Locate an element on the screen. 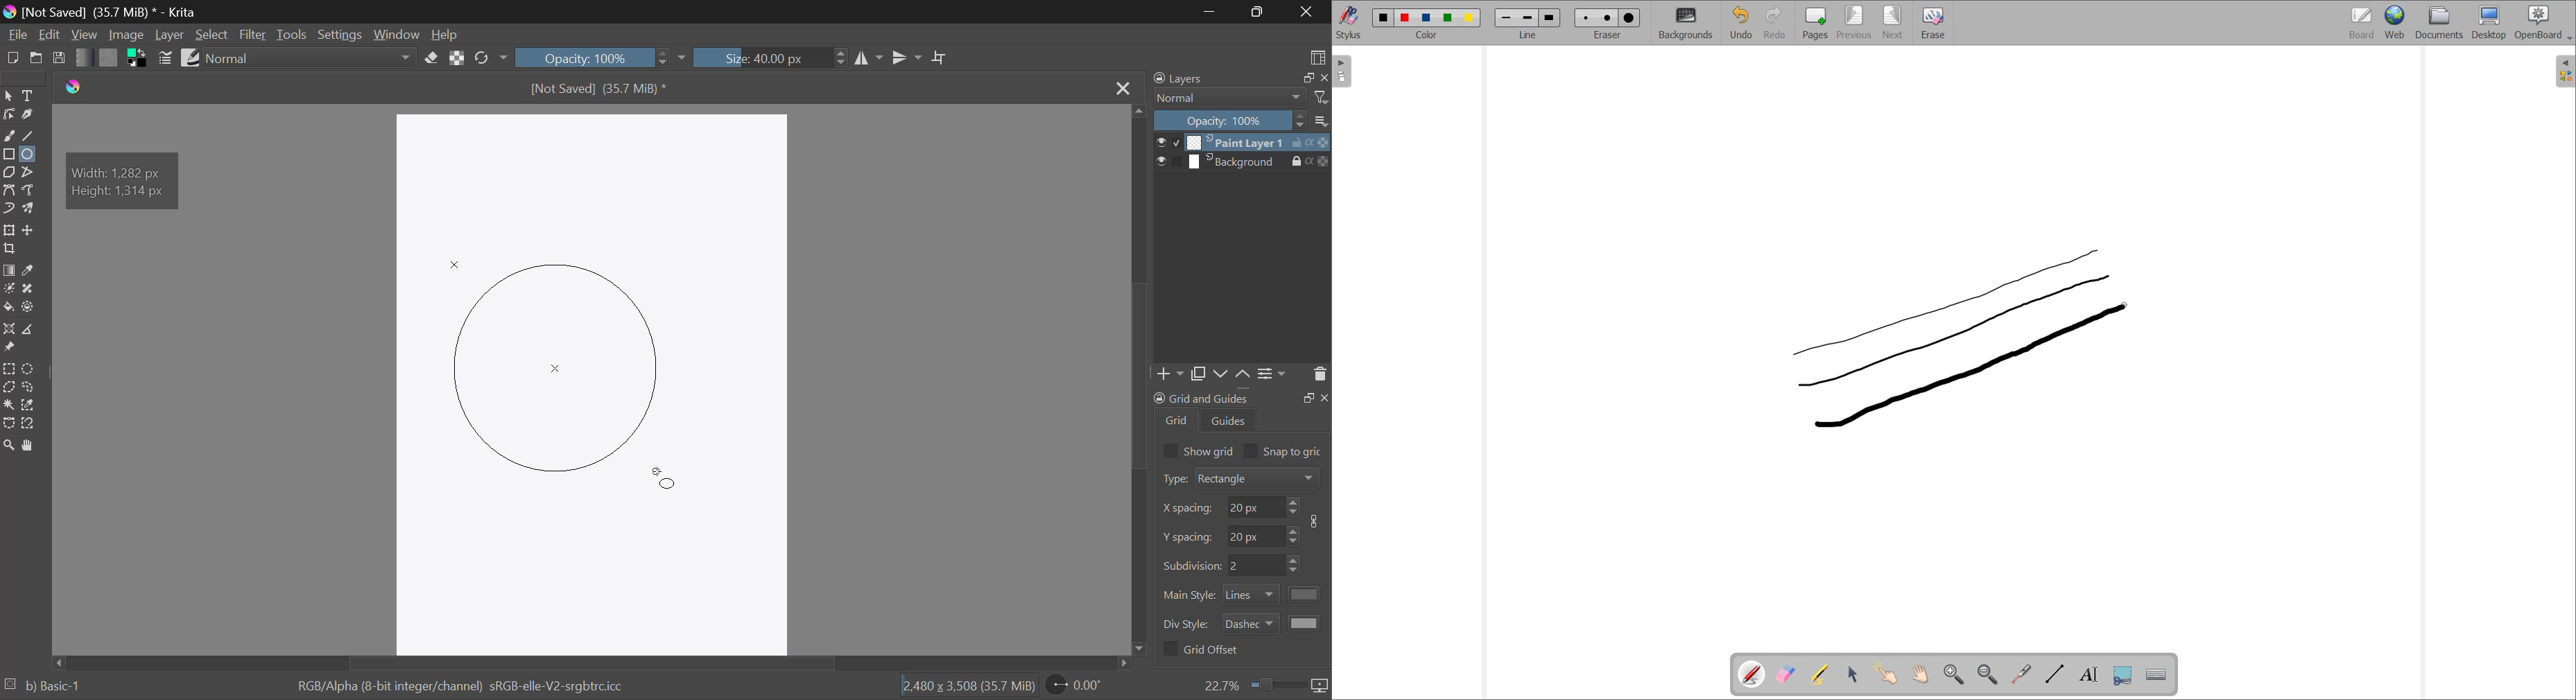 Image resolution: width=2576 pixels, height=700 pixels. b) Basic-1 is located at coordinates (58, 683).